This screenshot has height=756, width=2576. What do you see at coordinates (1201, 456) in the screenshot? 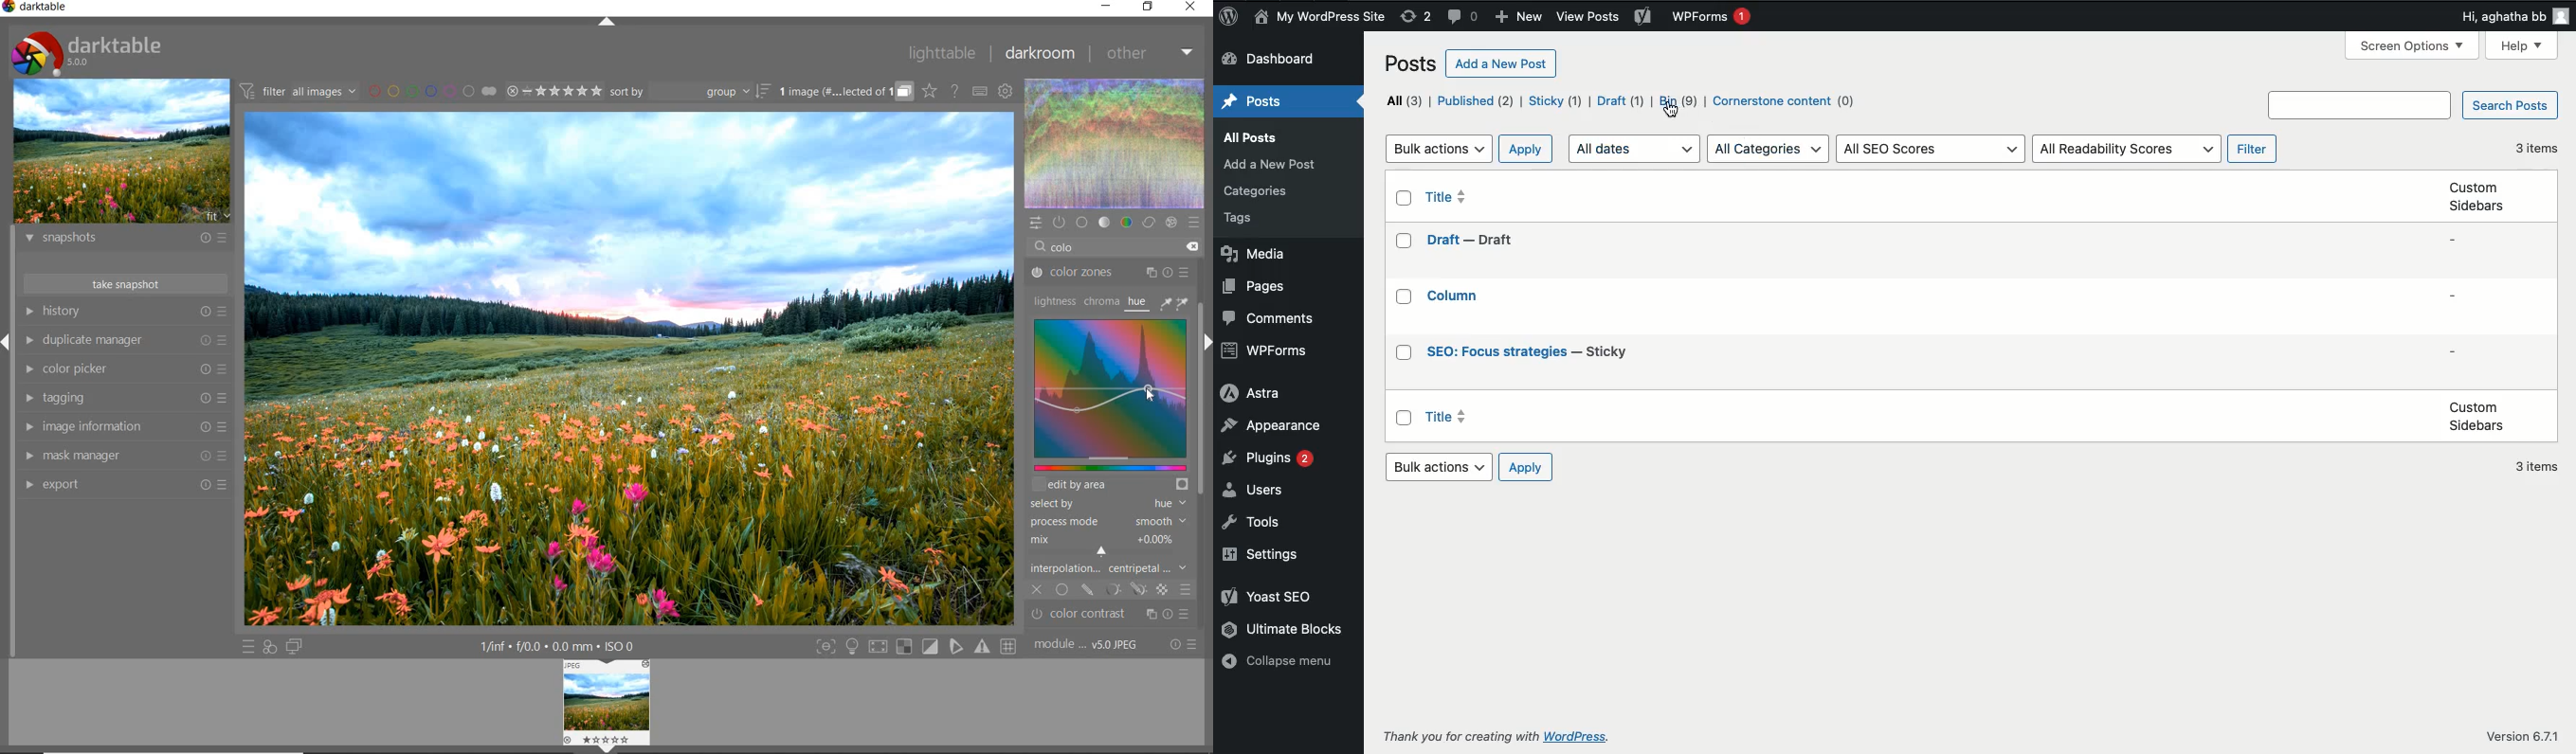
I see `scrollbar` at bounding box center [1201, 456].